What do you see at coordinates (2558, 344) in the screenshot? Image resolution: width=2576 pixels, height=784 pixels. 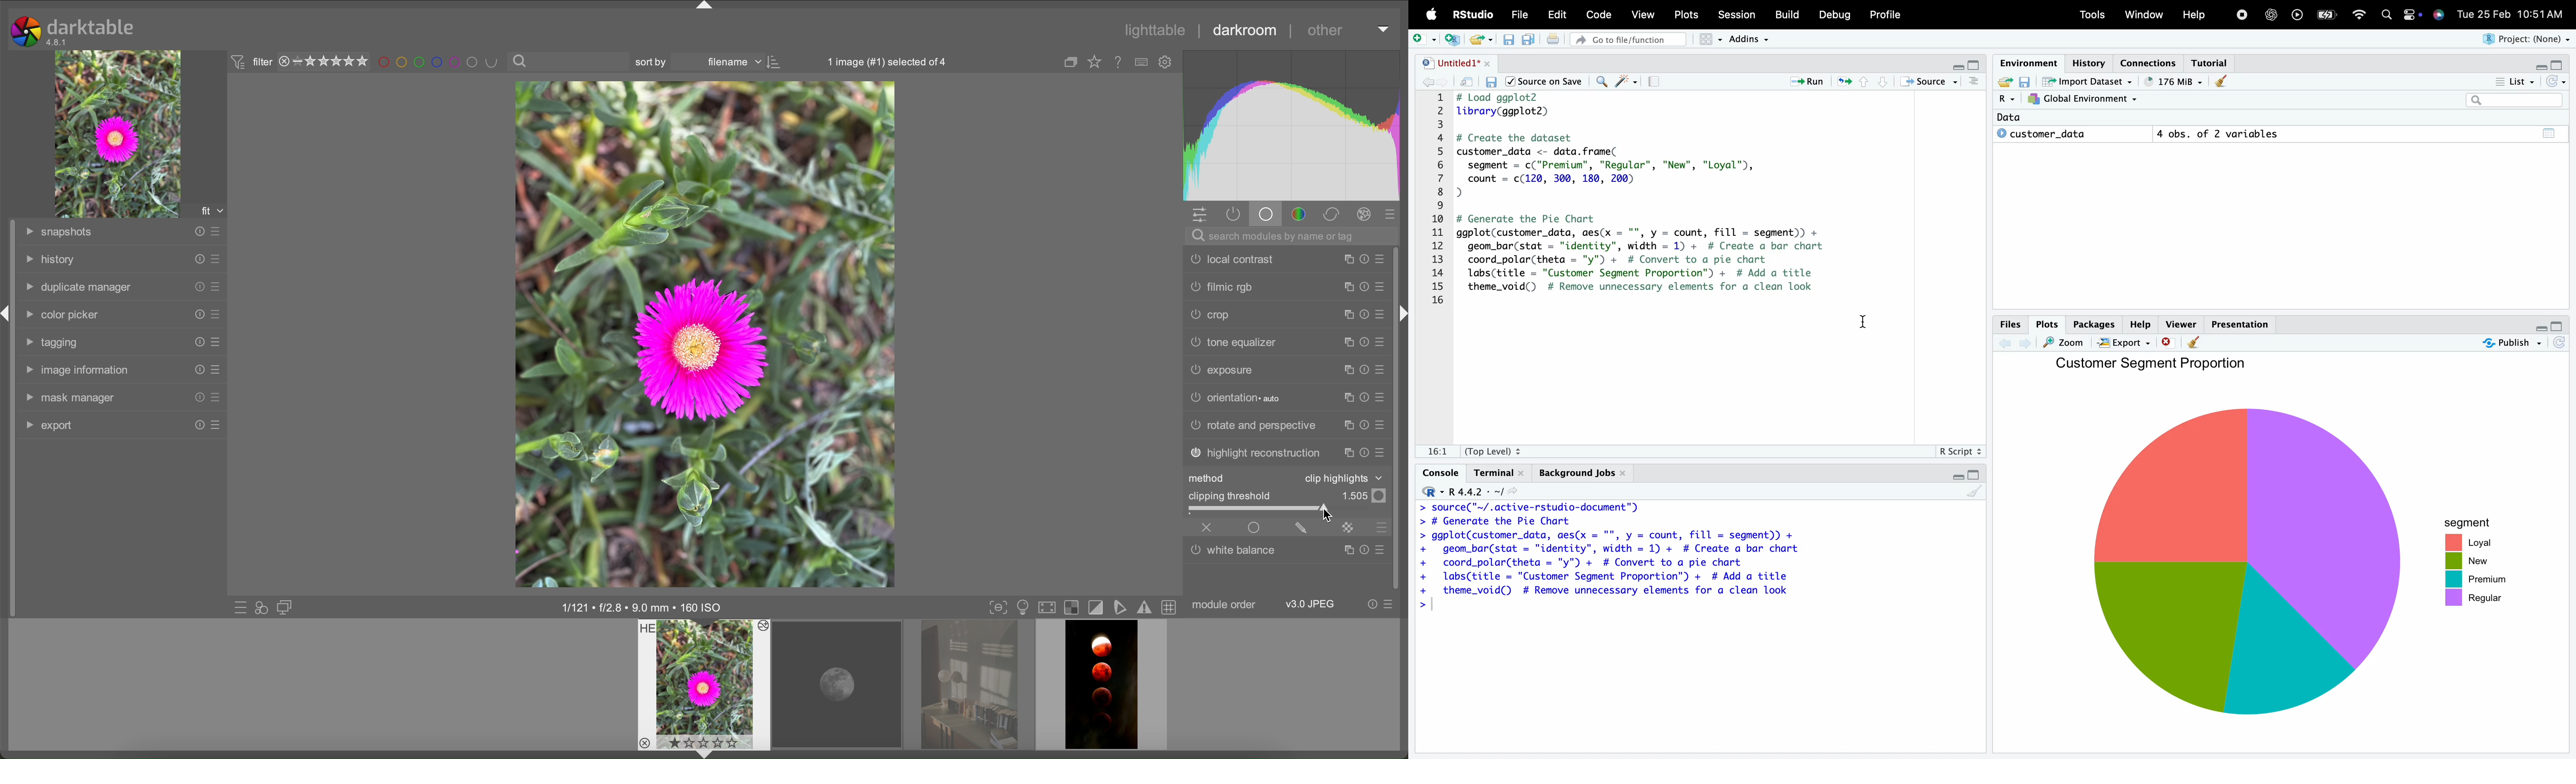 I see `reload` at bounding box center [2558, 344].